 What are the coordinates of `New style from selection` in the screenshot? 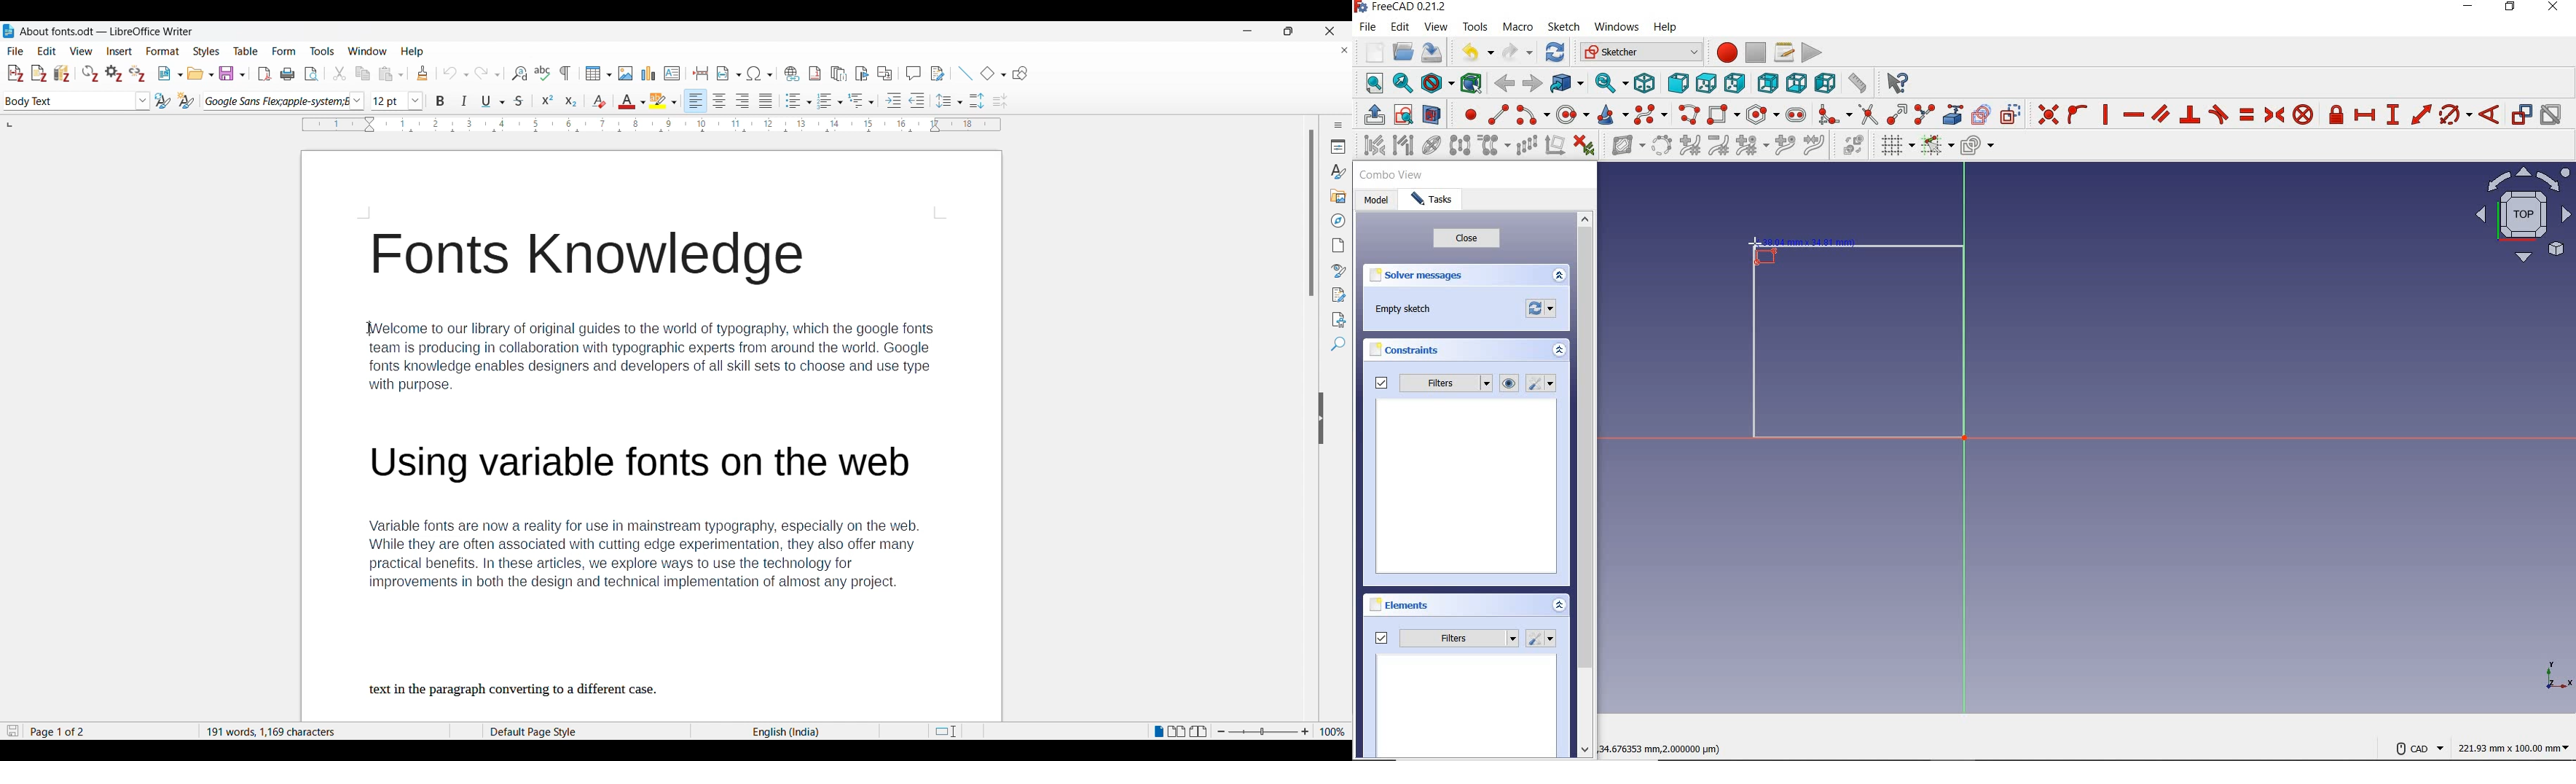 It's located at (187, 101).